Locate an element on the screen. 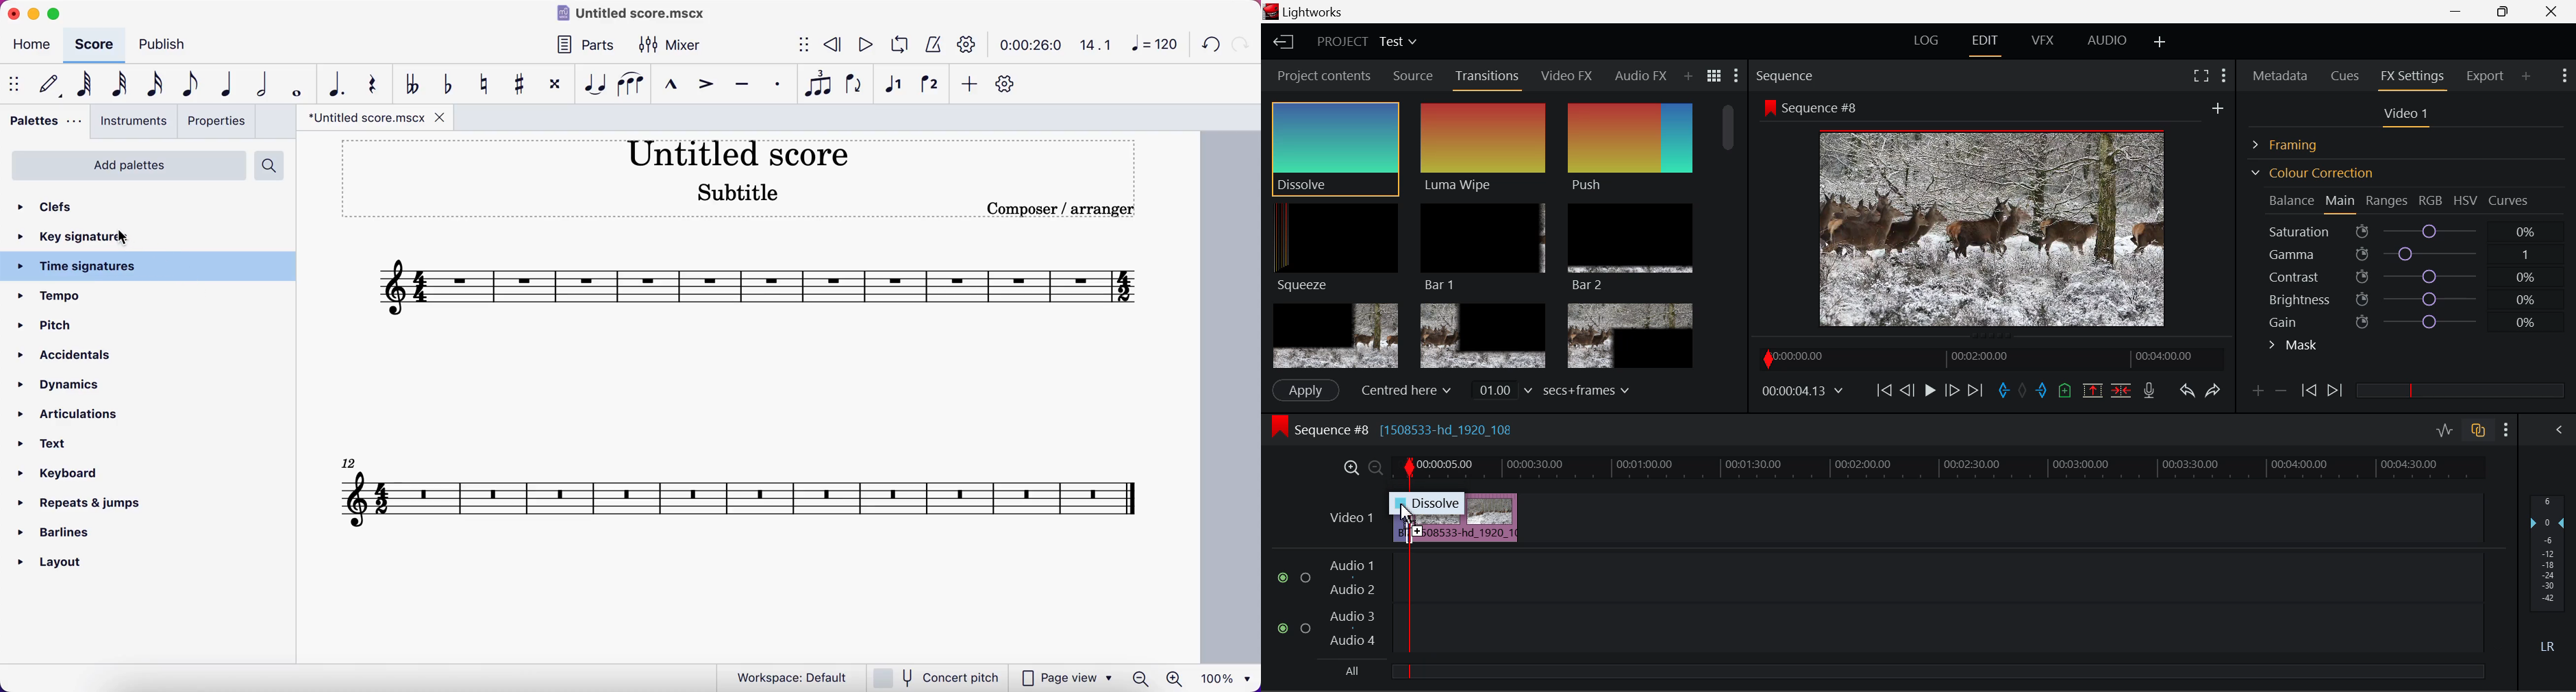 The image size is (2576, 700). Centered here is located at coordinates (1408, 390).